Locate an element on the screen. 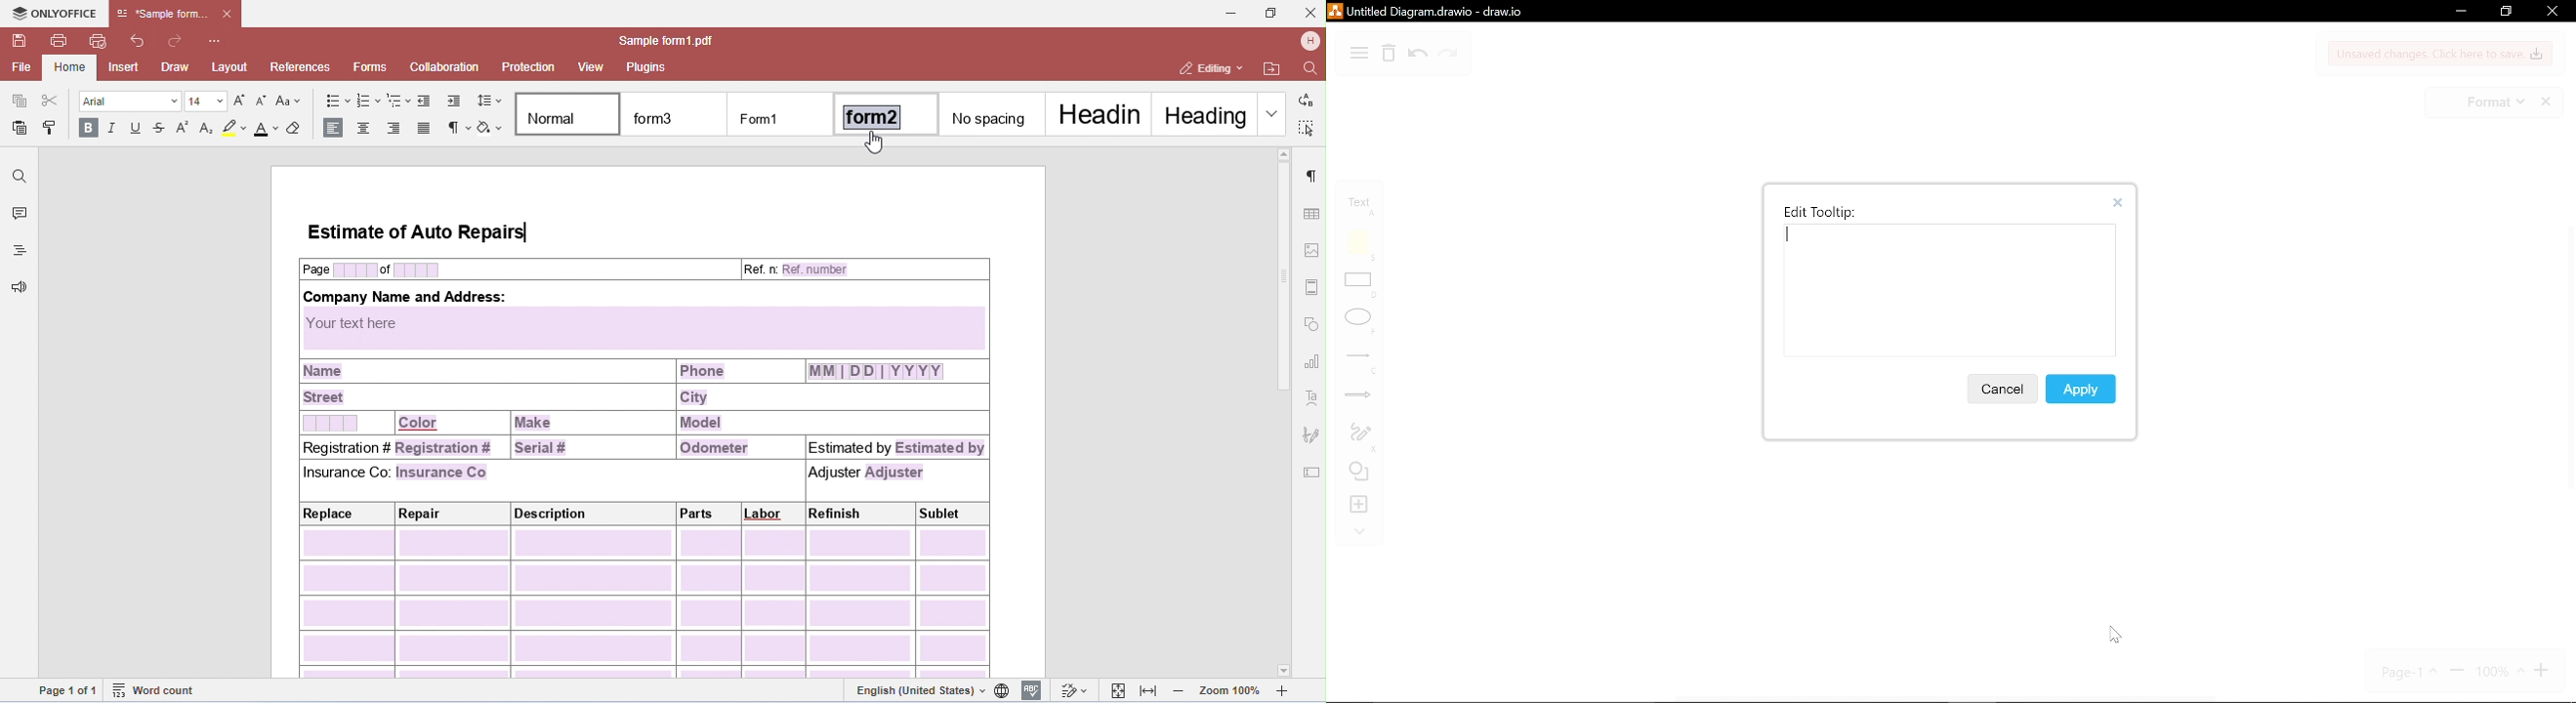 The height and width of the screenshot is (728, 2576). maximize is located at coordinates (2505, 12).